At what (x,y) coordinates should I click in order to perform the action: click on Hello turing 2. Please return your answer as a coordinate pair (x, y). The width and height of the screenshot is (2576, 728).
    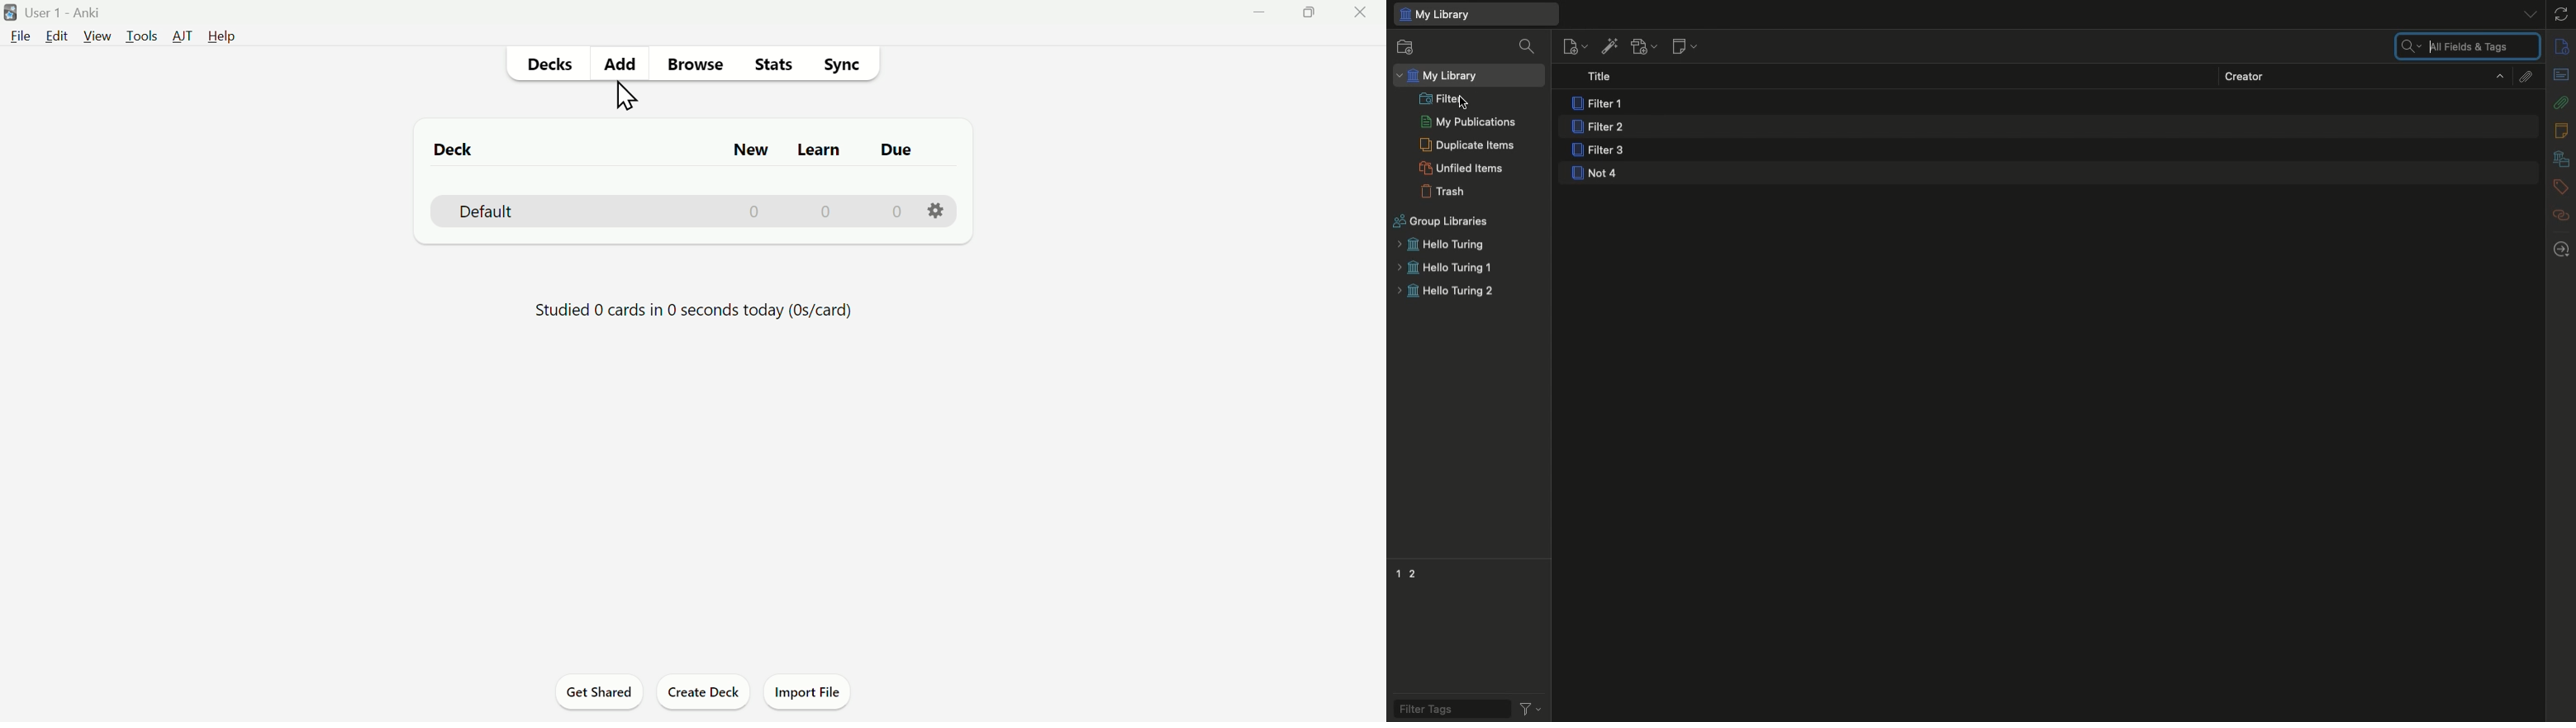
    Looking at the image, I should click on (1445, 293).